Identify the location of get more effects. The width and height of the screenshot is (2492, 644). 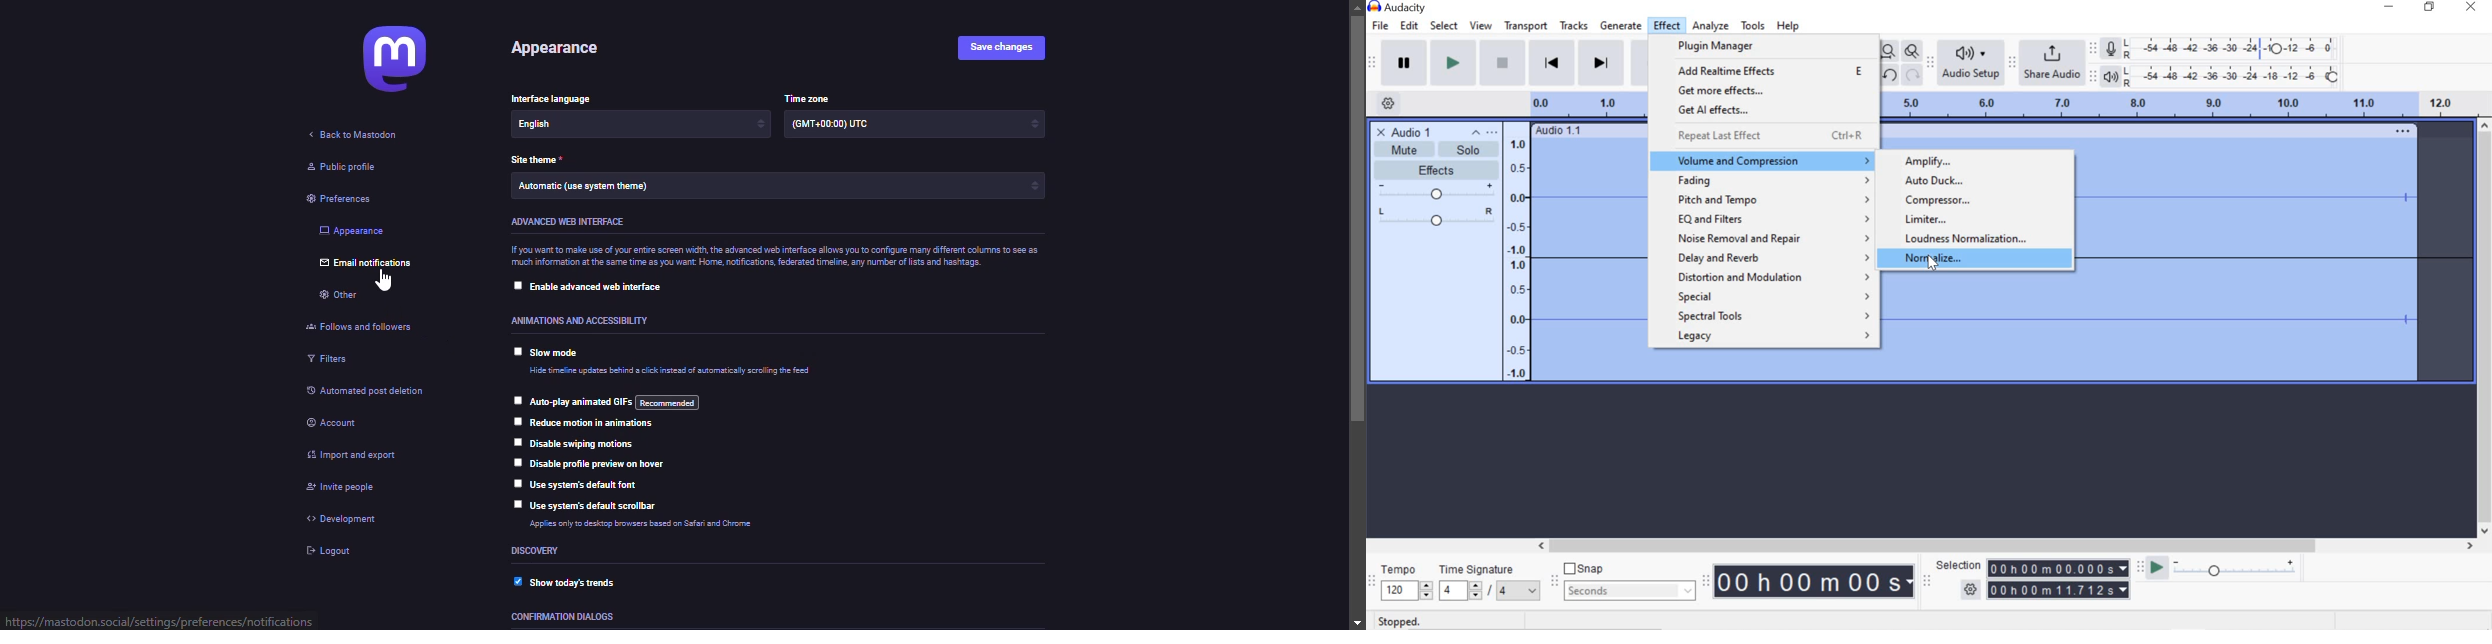
(1770, 92).